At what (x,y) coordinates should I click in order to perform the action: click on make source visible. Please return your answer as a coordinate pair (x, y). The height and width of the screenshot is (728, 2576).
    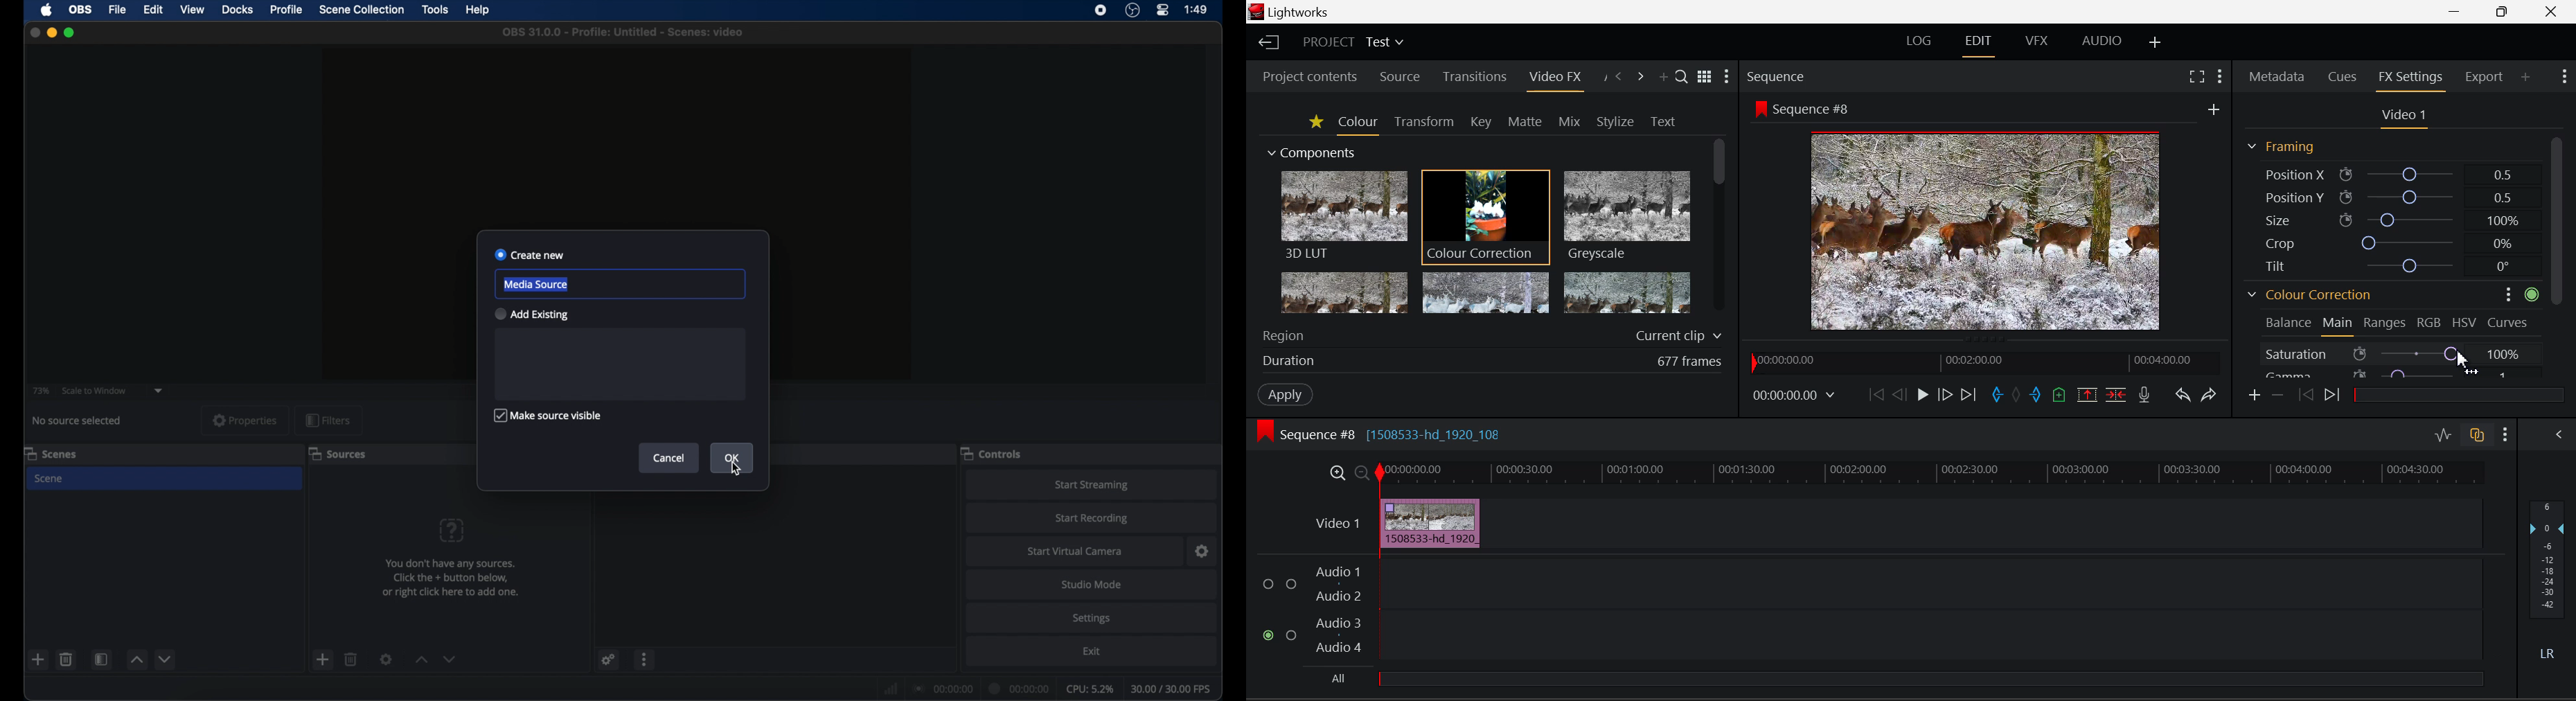
    Looking at the image, I should click on (546, 415).